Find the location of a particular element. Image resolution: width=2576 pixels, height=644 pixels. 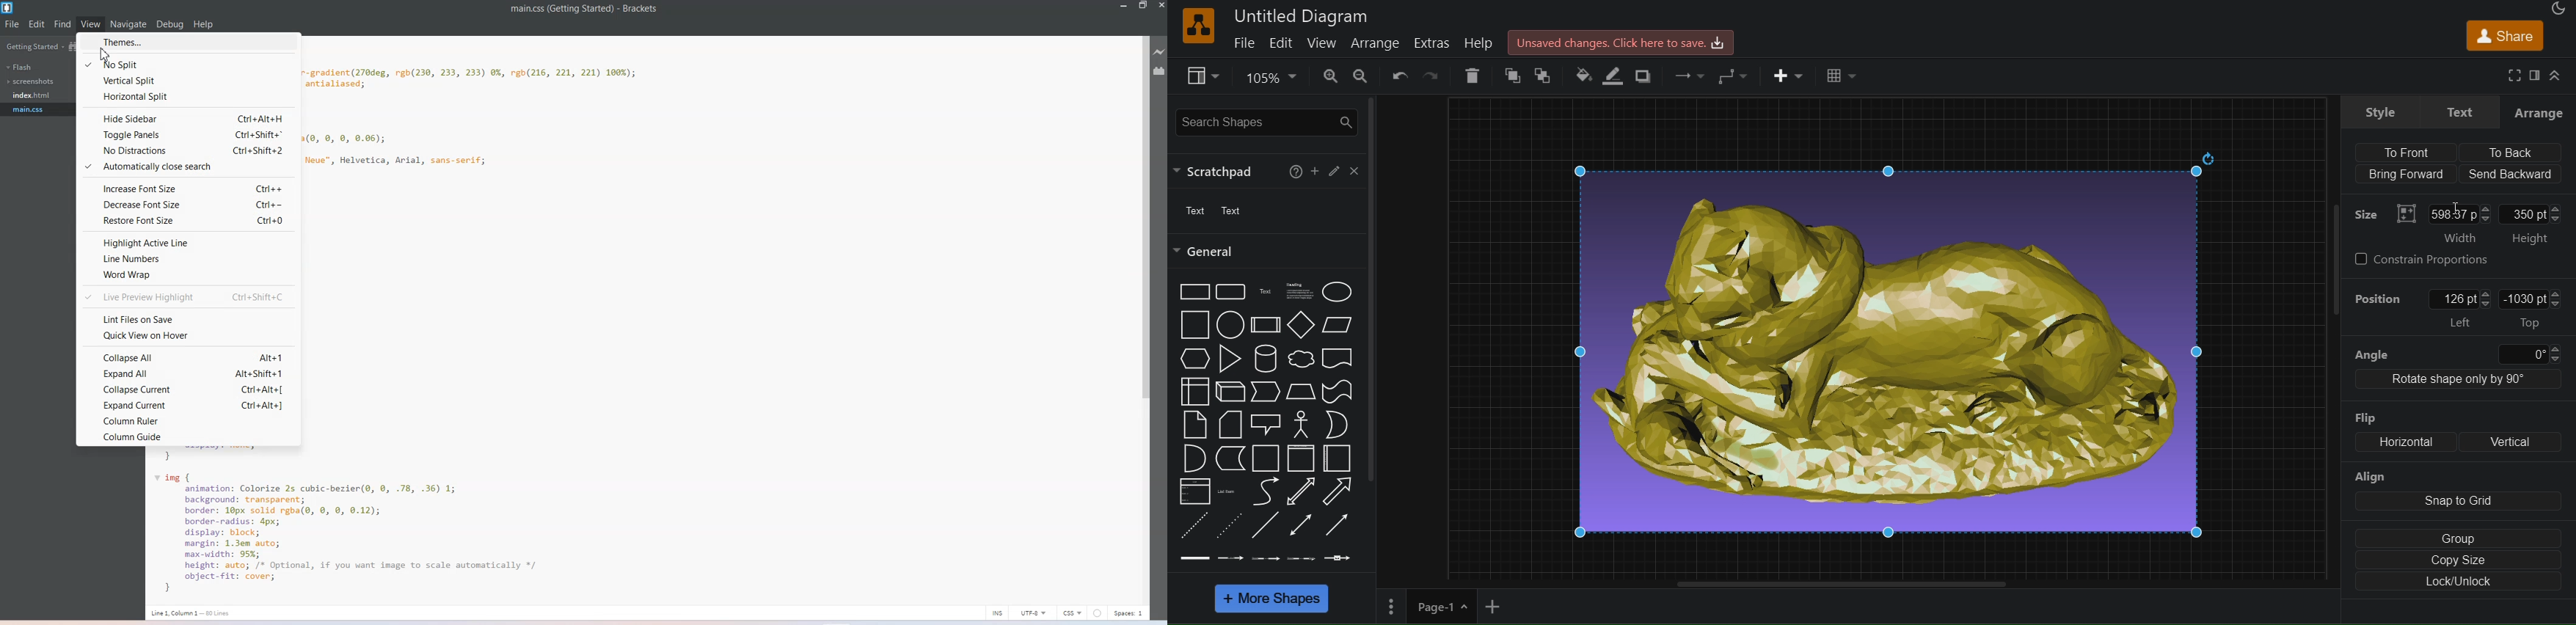

to back is located at coordinates (1542, 77).